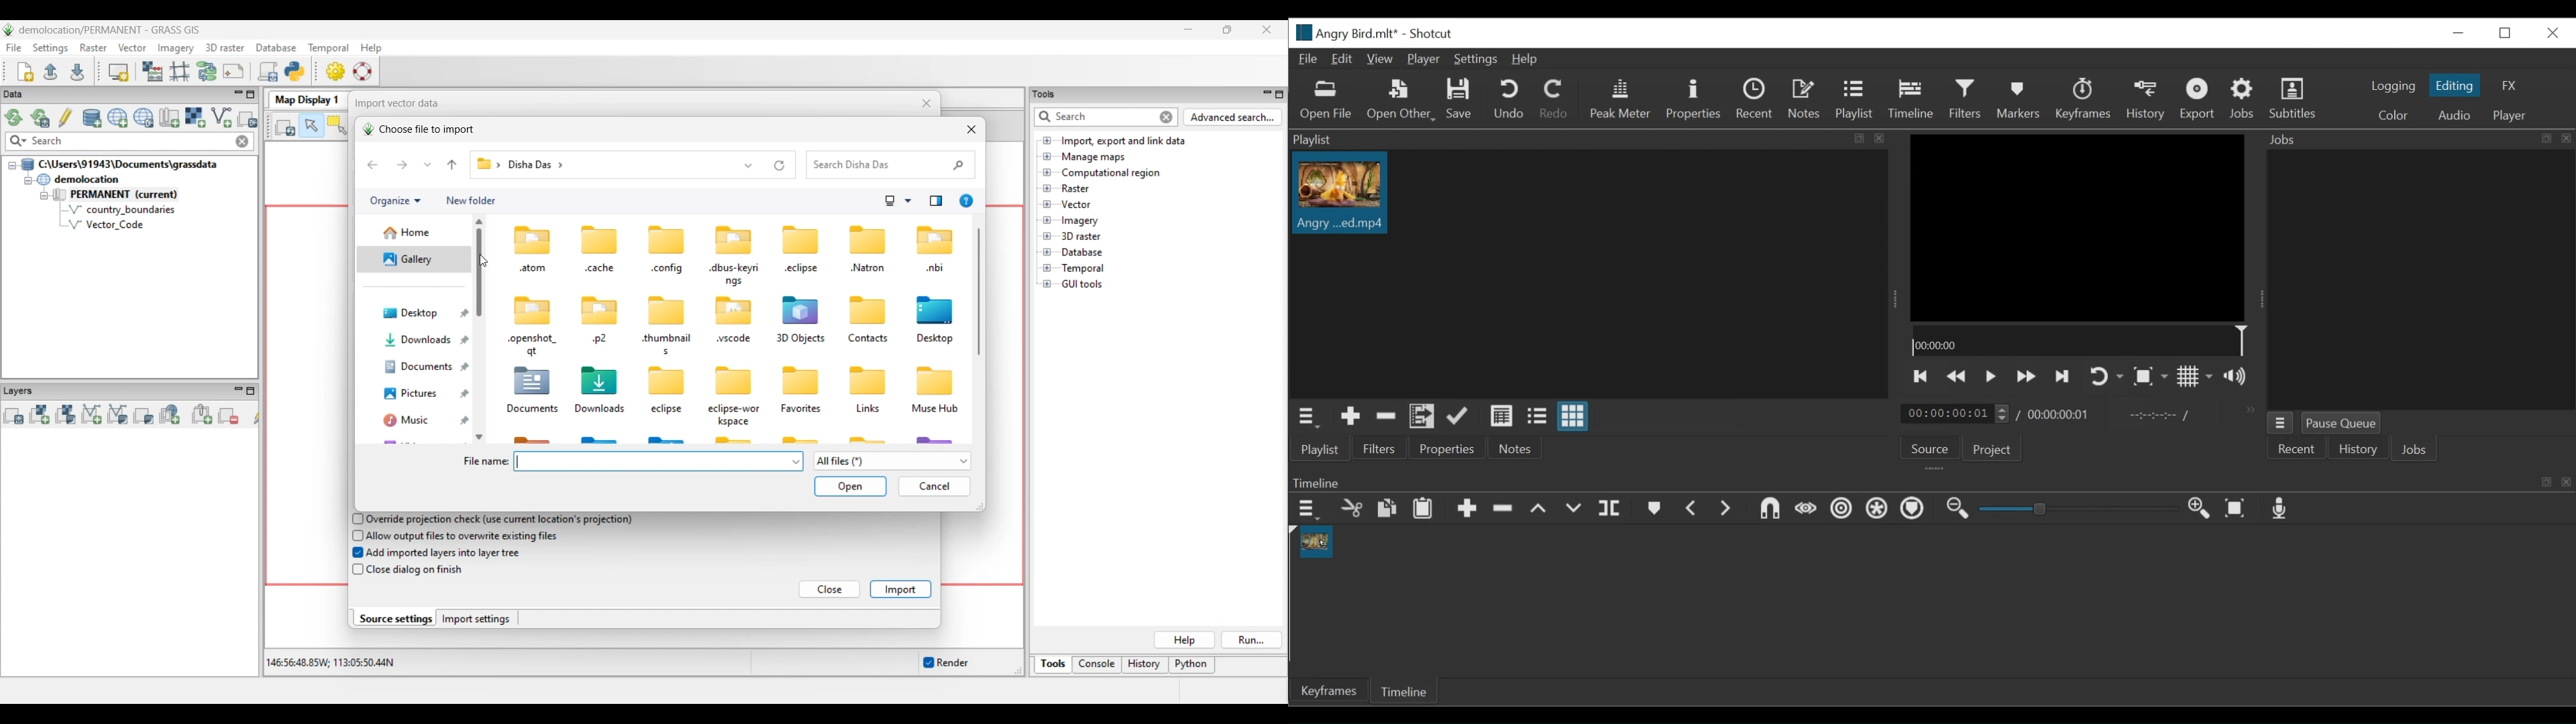 The height and width of the screenshot is (728, 2576). Describe the element at coordinates (2279, 423) in the screenshot. I see `jobs menu` at that location.